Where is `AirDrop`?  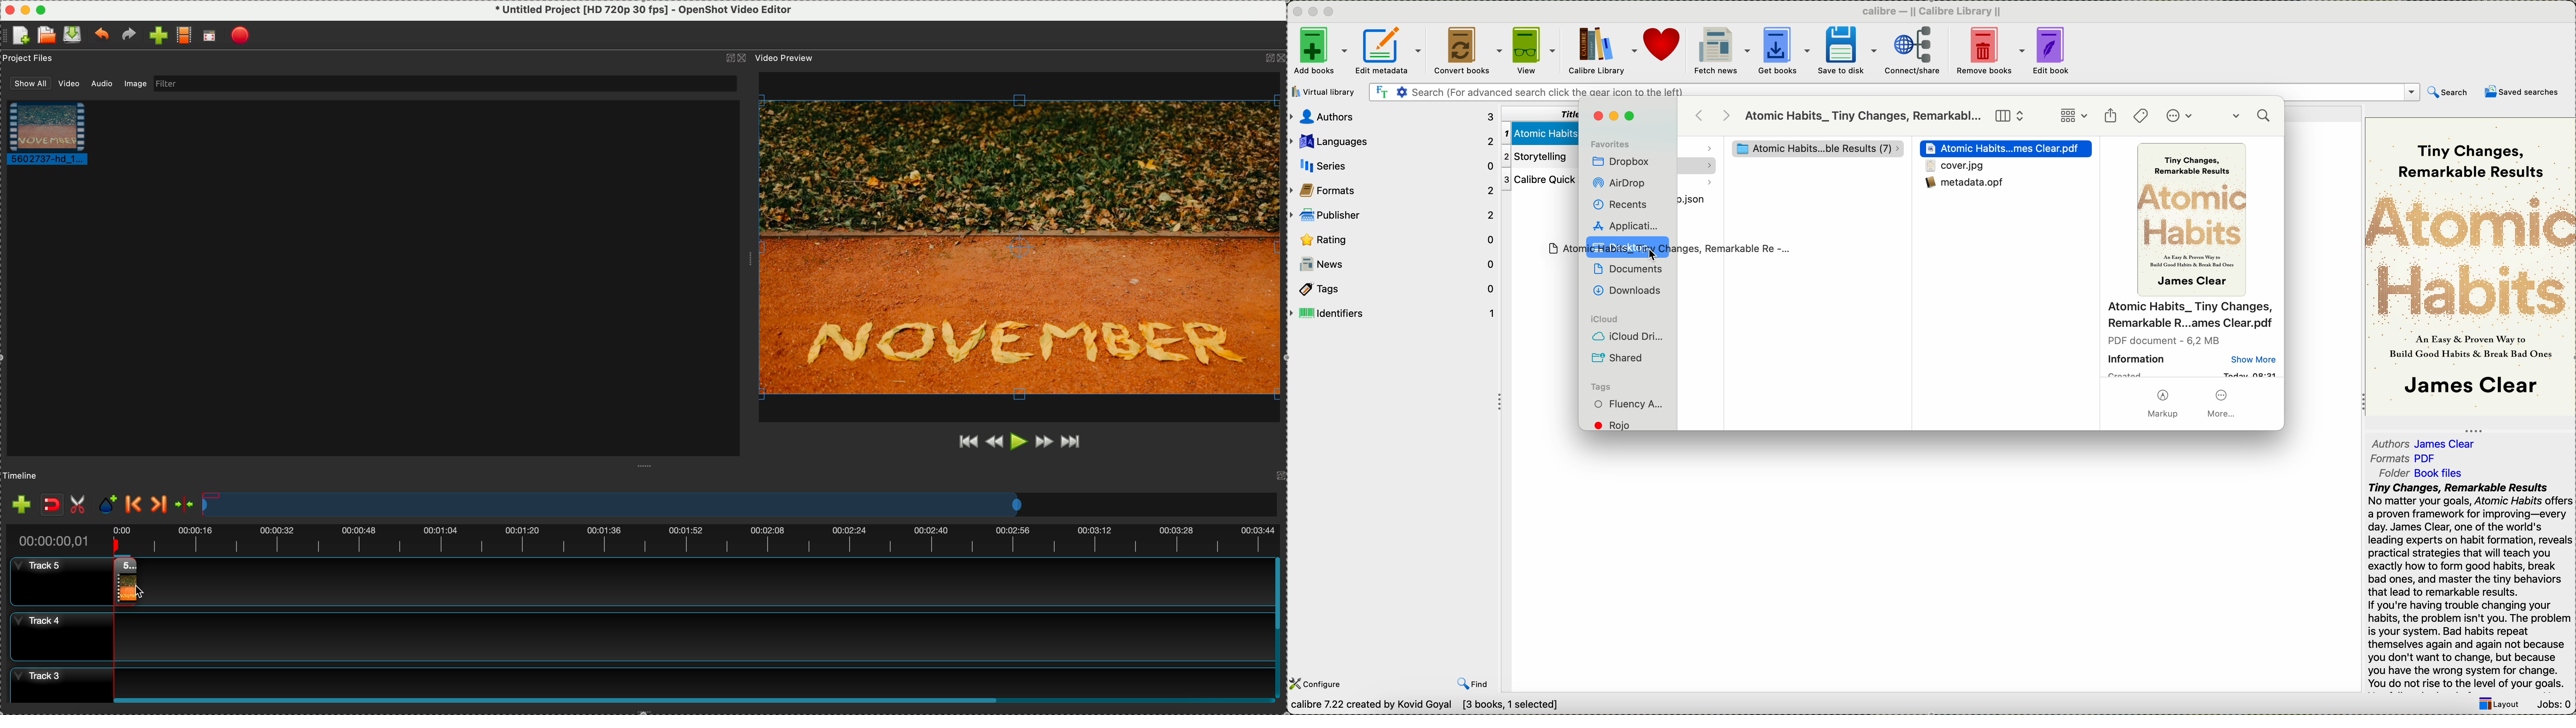
AirDrop is located at coordinates (1622, 184).